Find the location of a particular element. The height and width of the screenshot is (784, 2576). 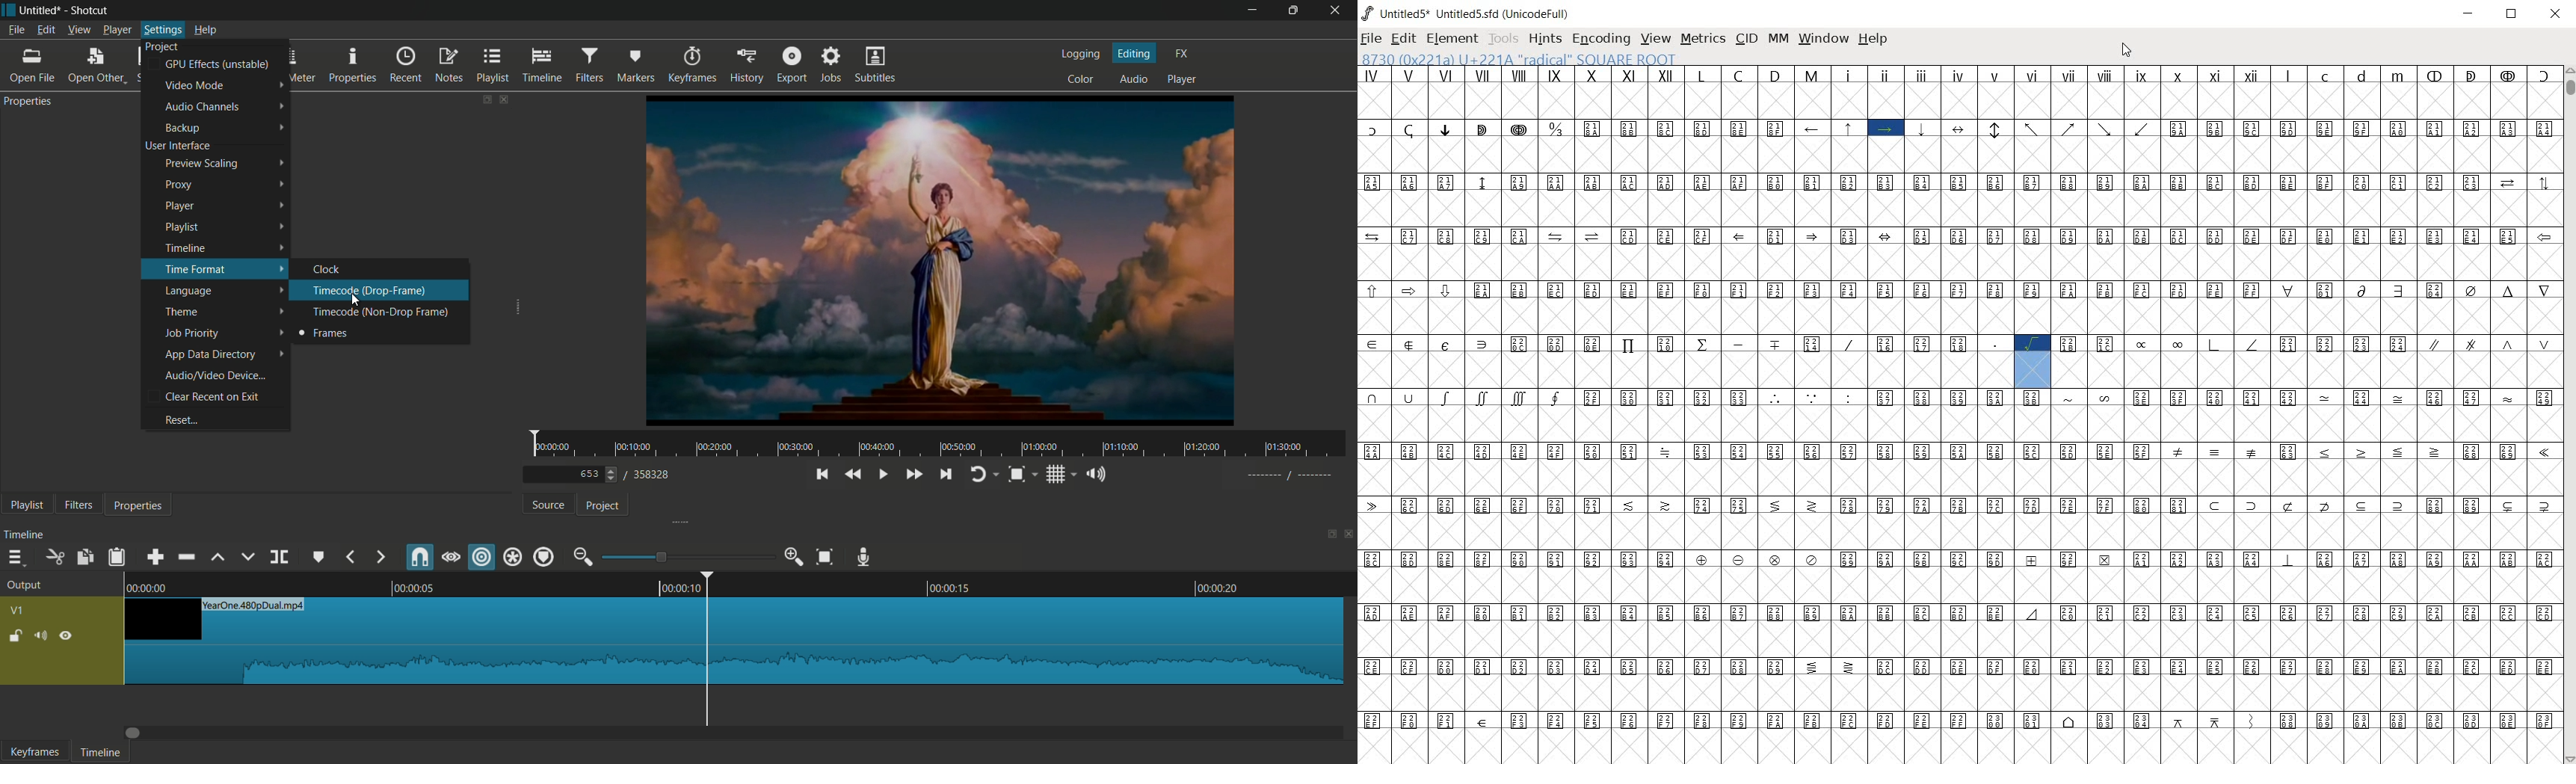

preview scaling is located at coordinates (201, 165).